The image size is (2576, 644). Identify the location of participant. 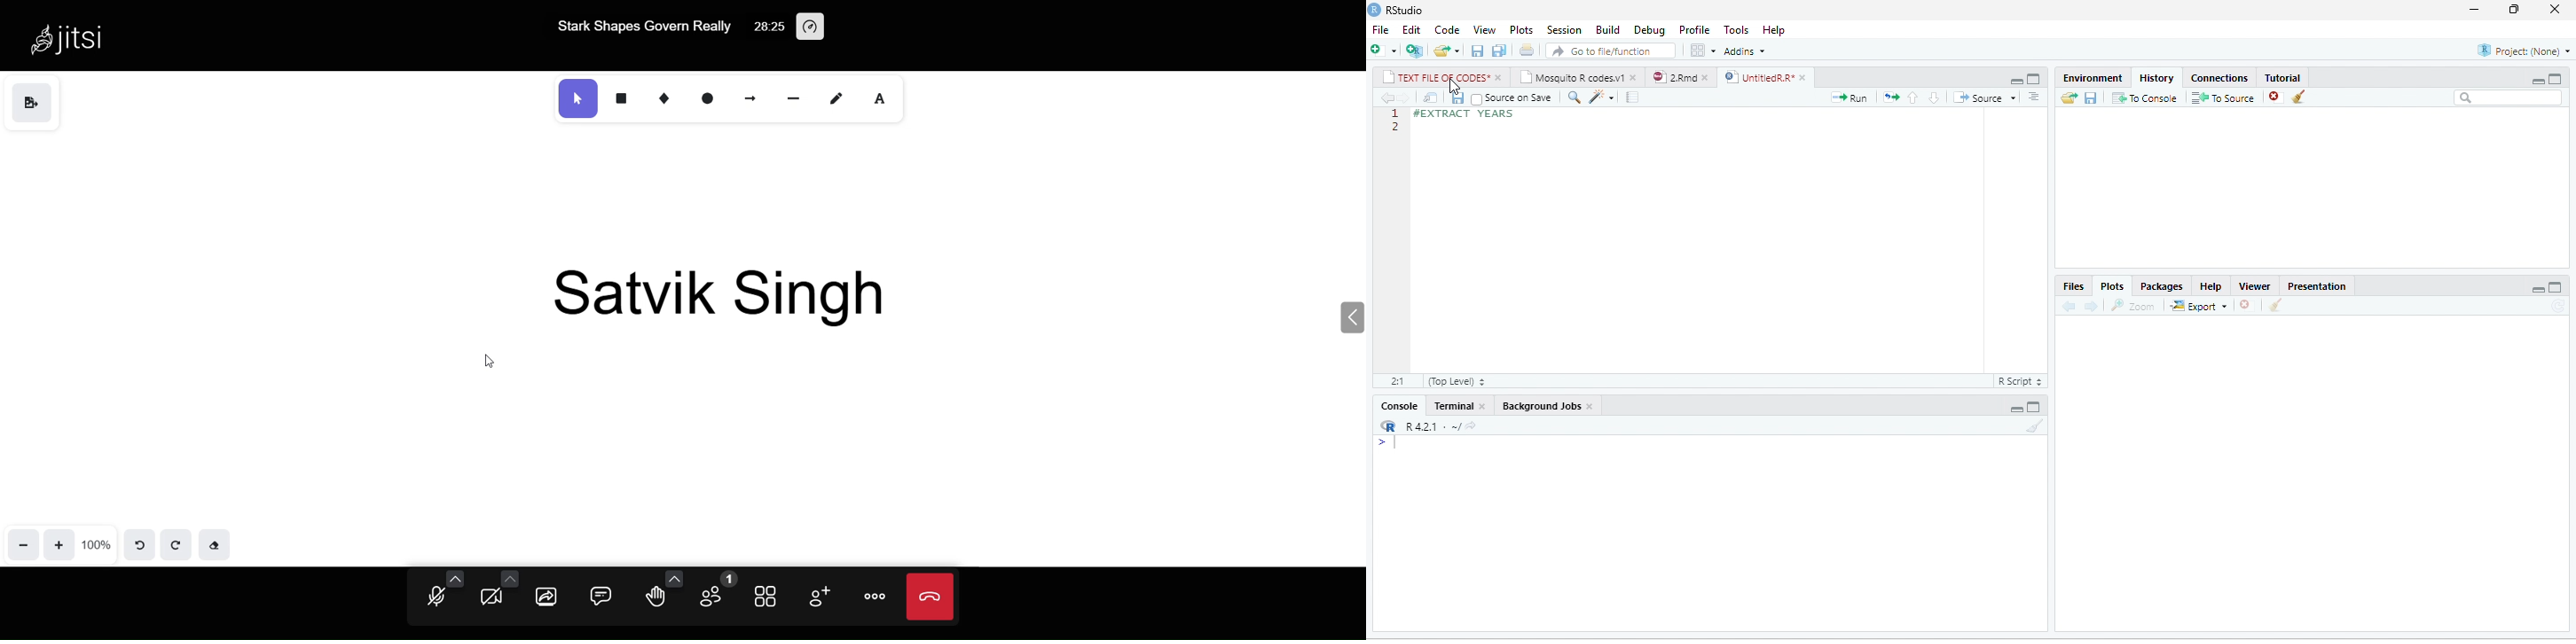
(716, 591).